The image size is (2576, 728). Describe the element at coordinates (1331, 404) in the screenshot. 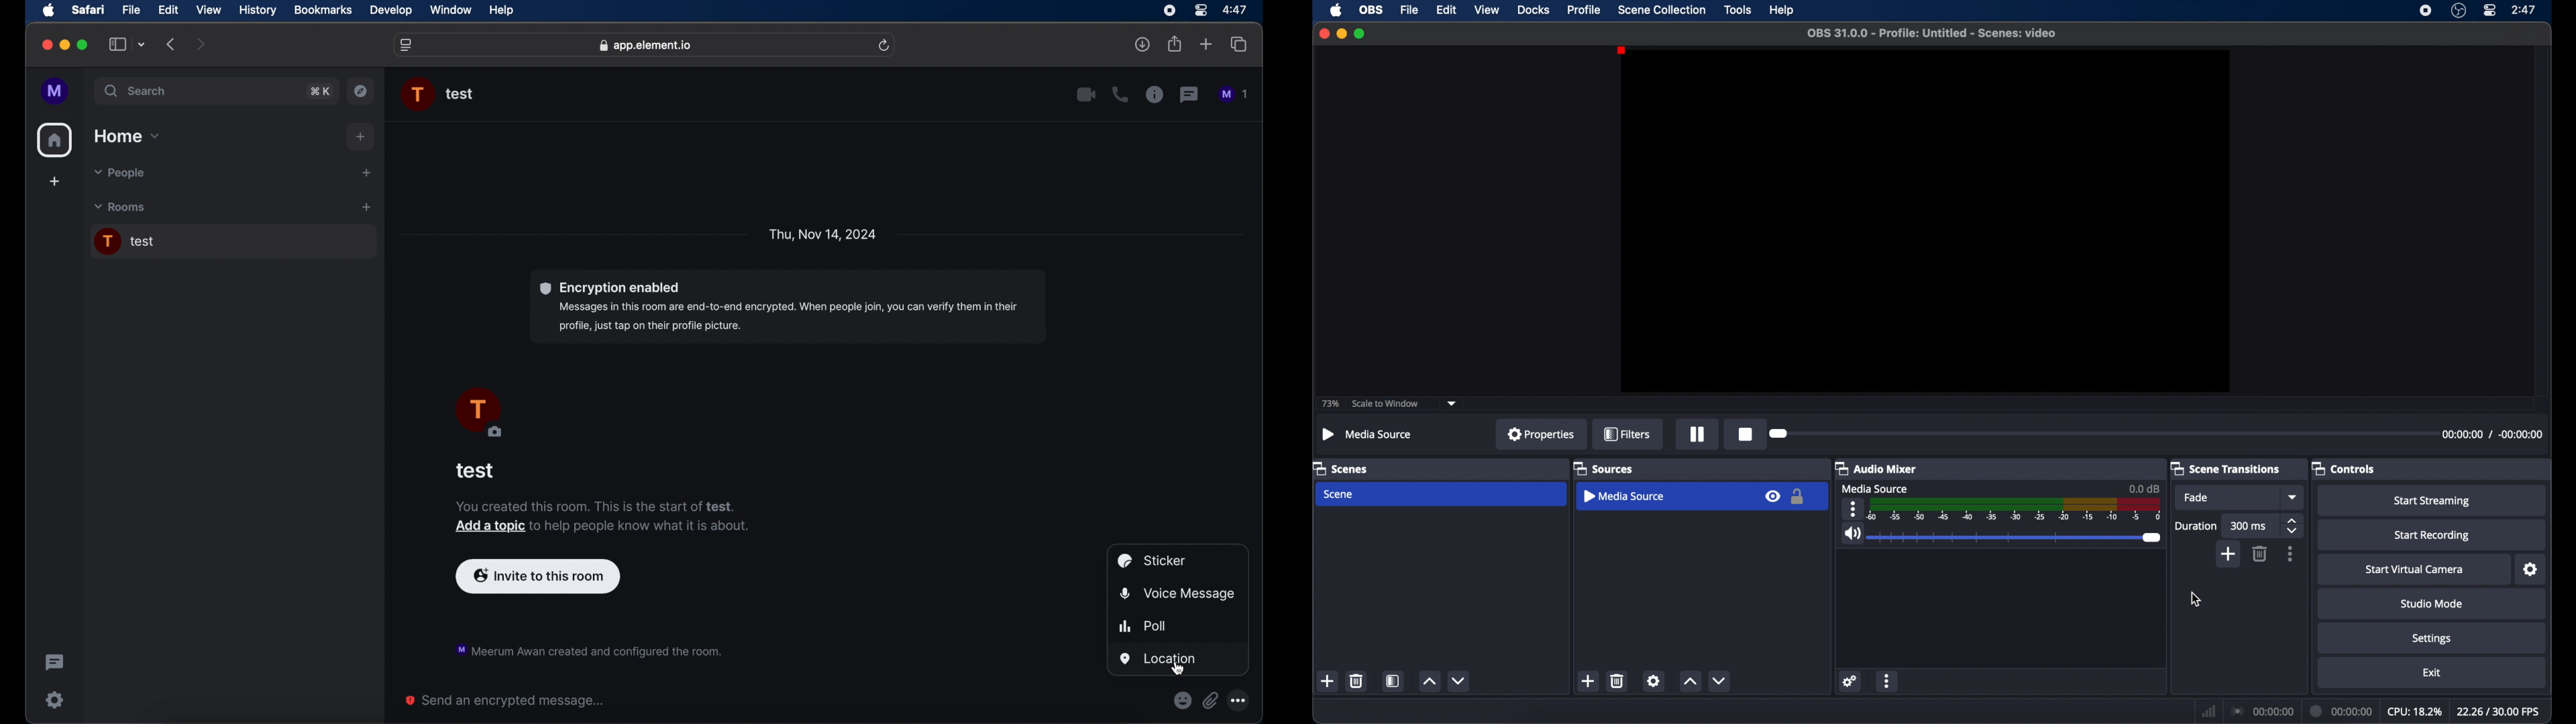

I see `73%` at that location.